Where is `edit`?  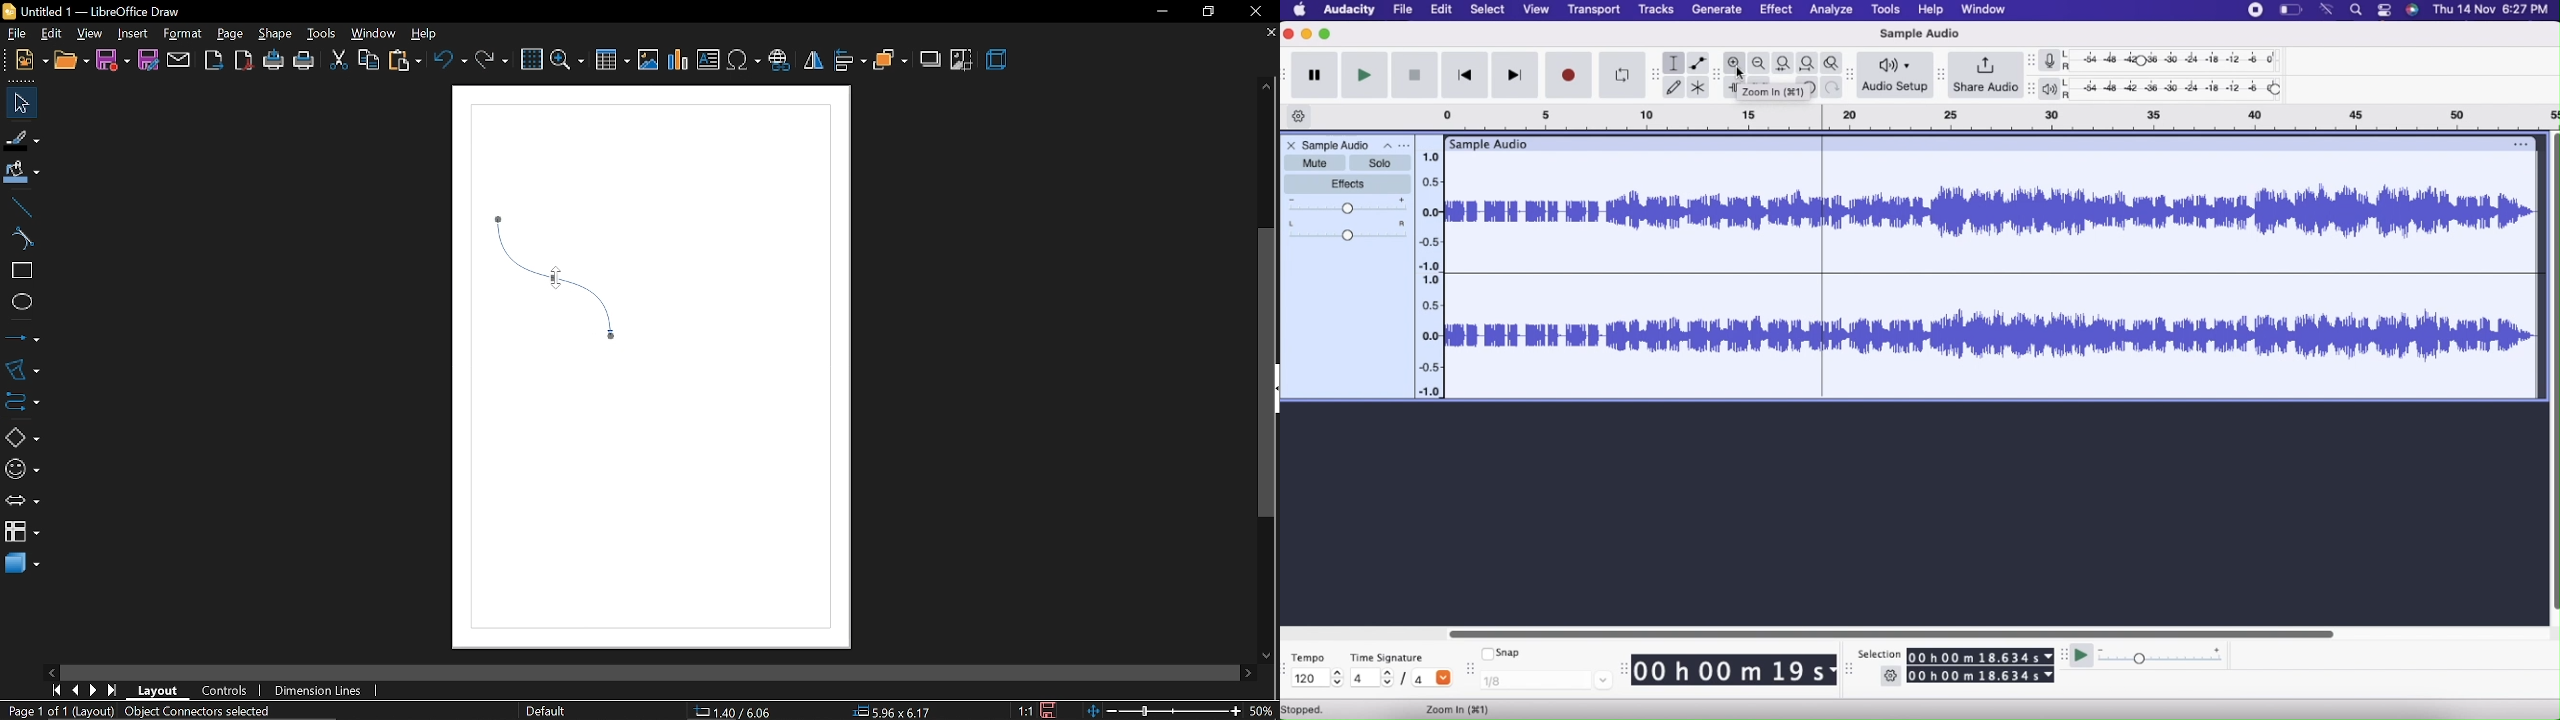
edit is located at coordinates (50, 33).